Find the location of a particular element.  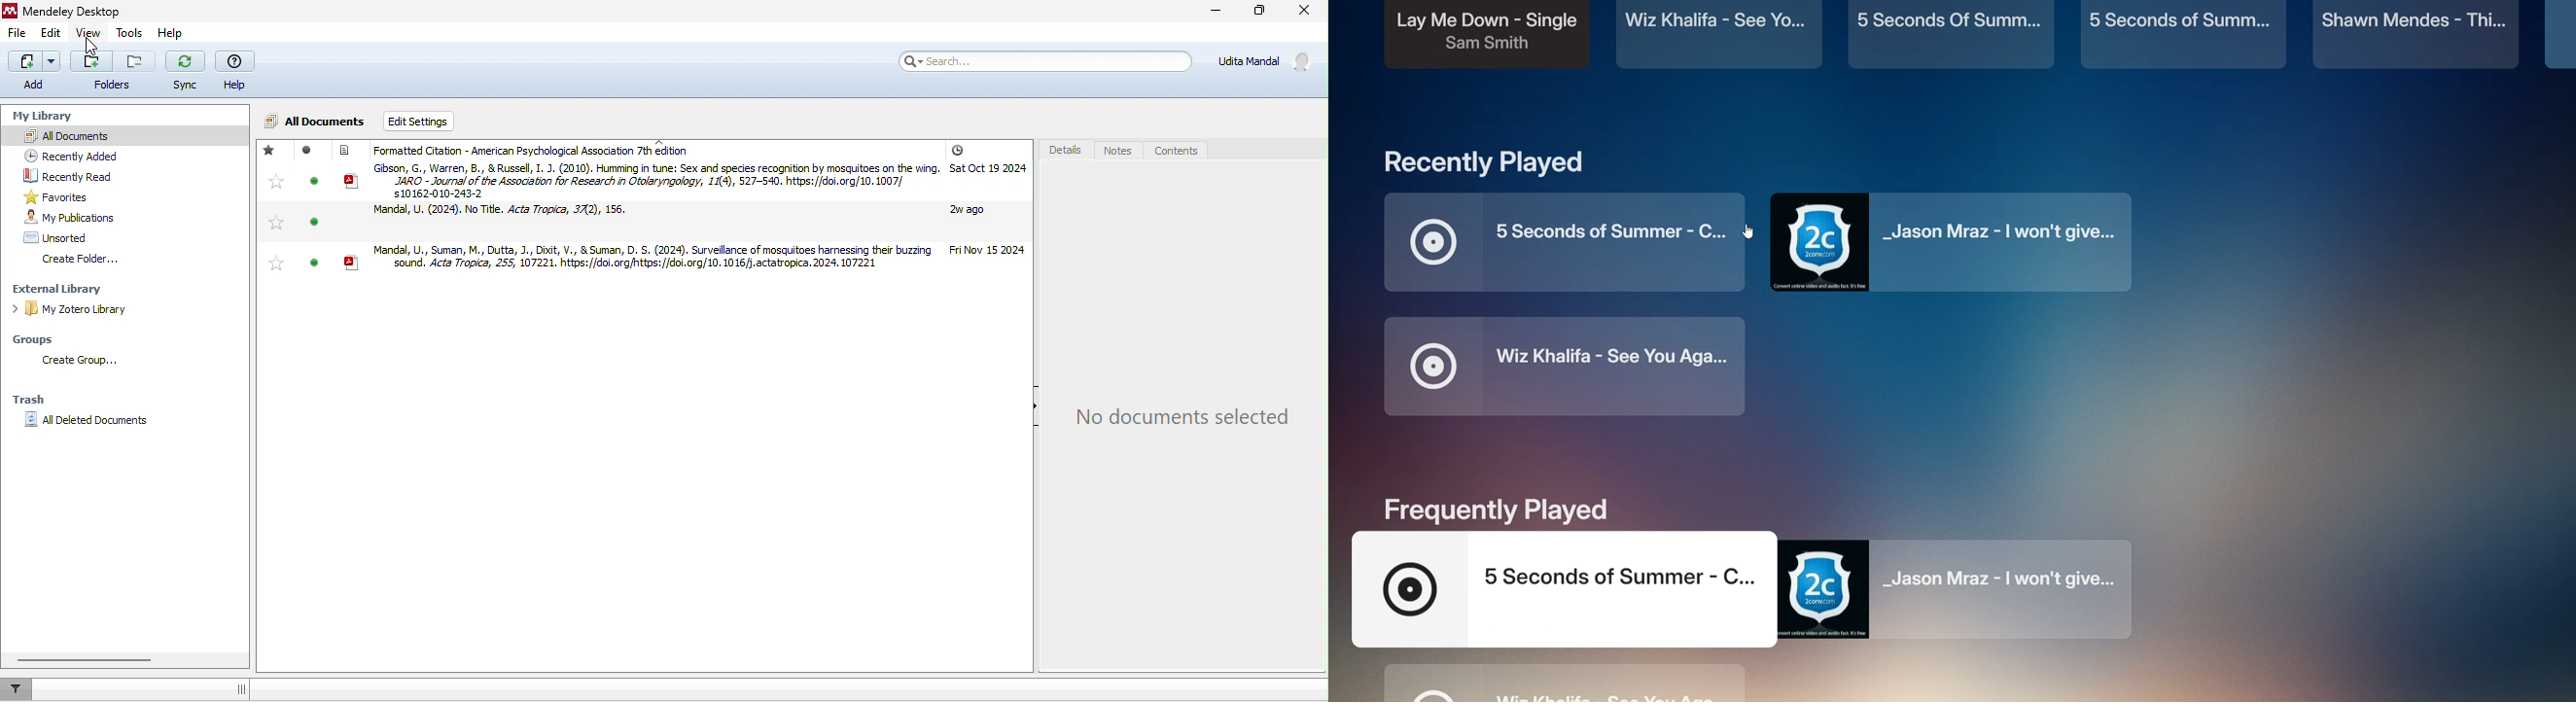

external library is located at coordinates (68, 290).